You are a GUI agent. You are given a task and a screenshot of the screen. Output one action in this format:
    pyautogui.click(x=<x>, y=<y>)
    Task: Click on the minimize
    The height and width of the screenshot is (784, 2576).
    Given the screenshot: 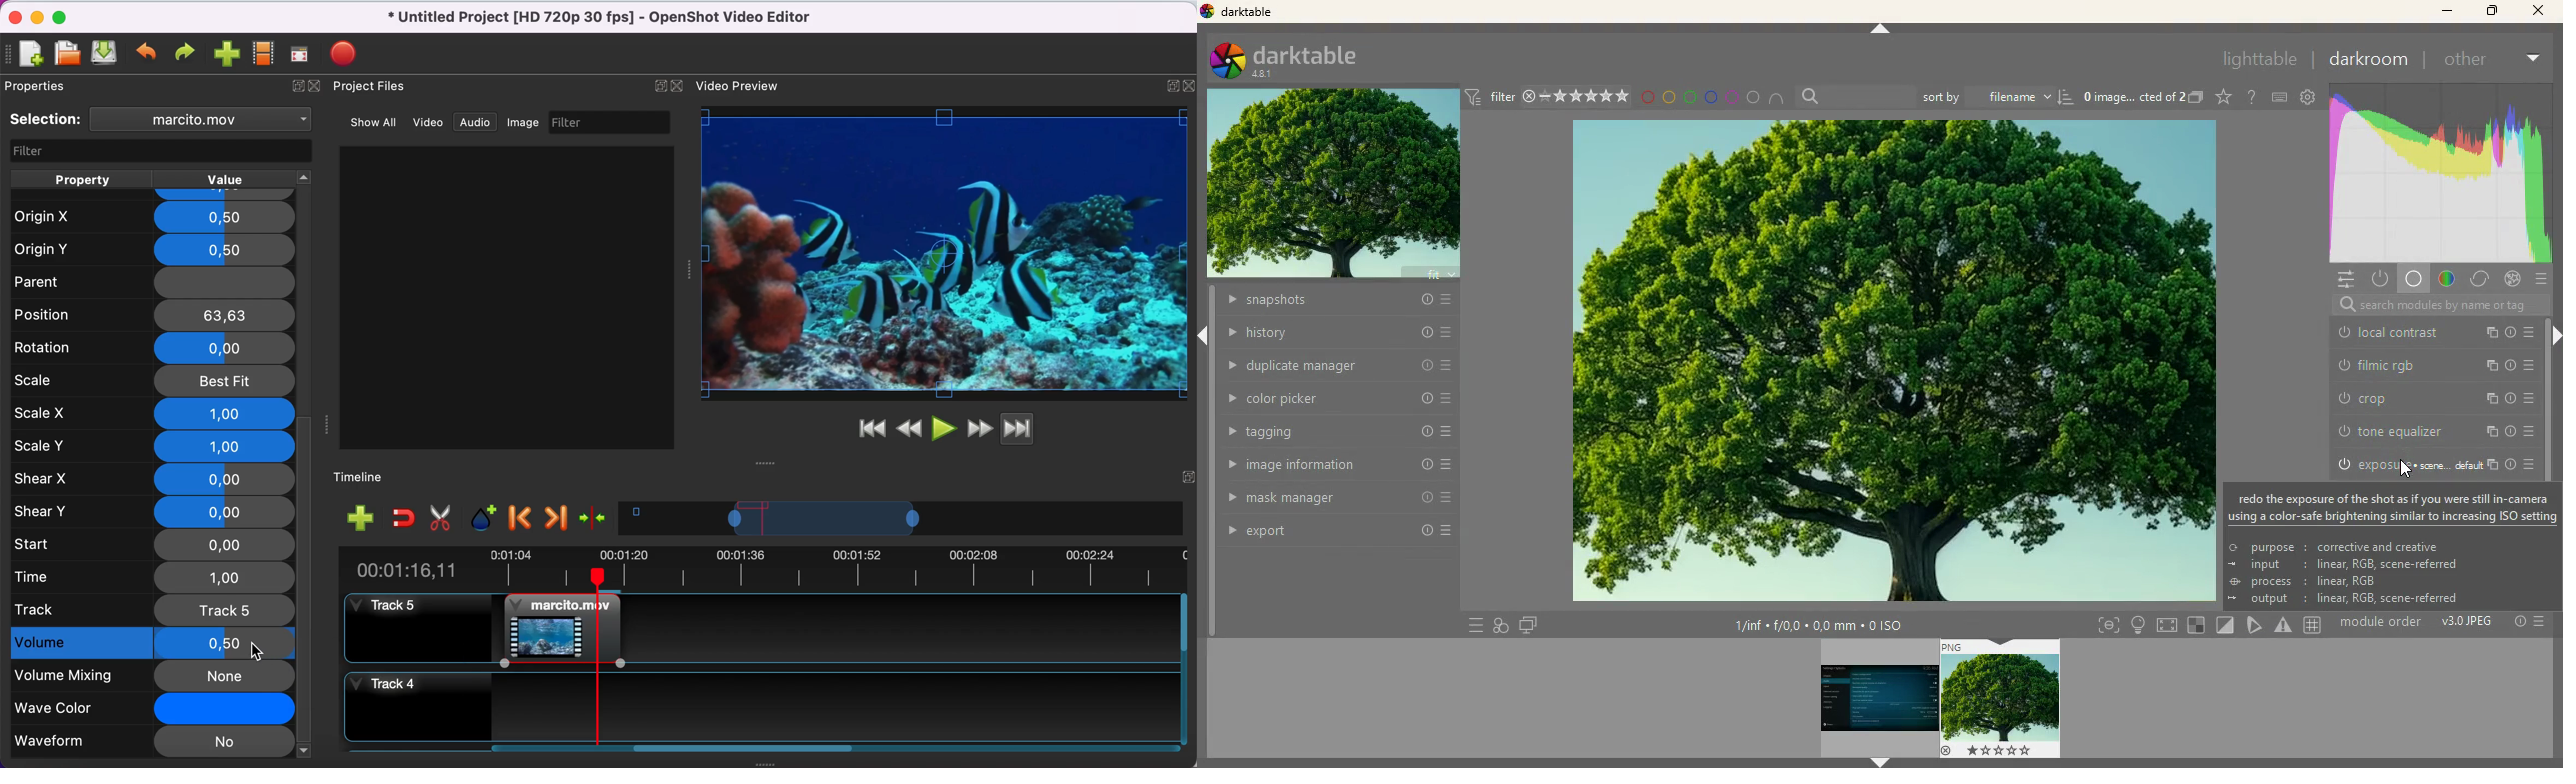 What is the action you would take?
    pyautogui.click(x=2447, y=12)
    